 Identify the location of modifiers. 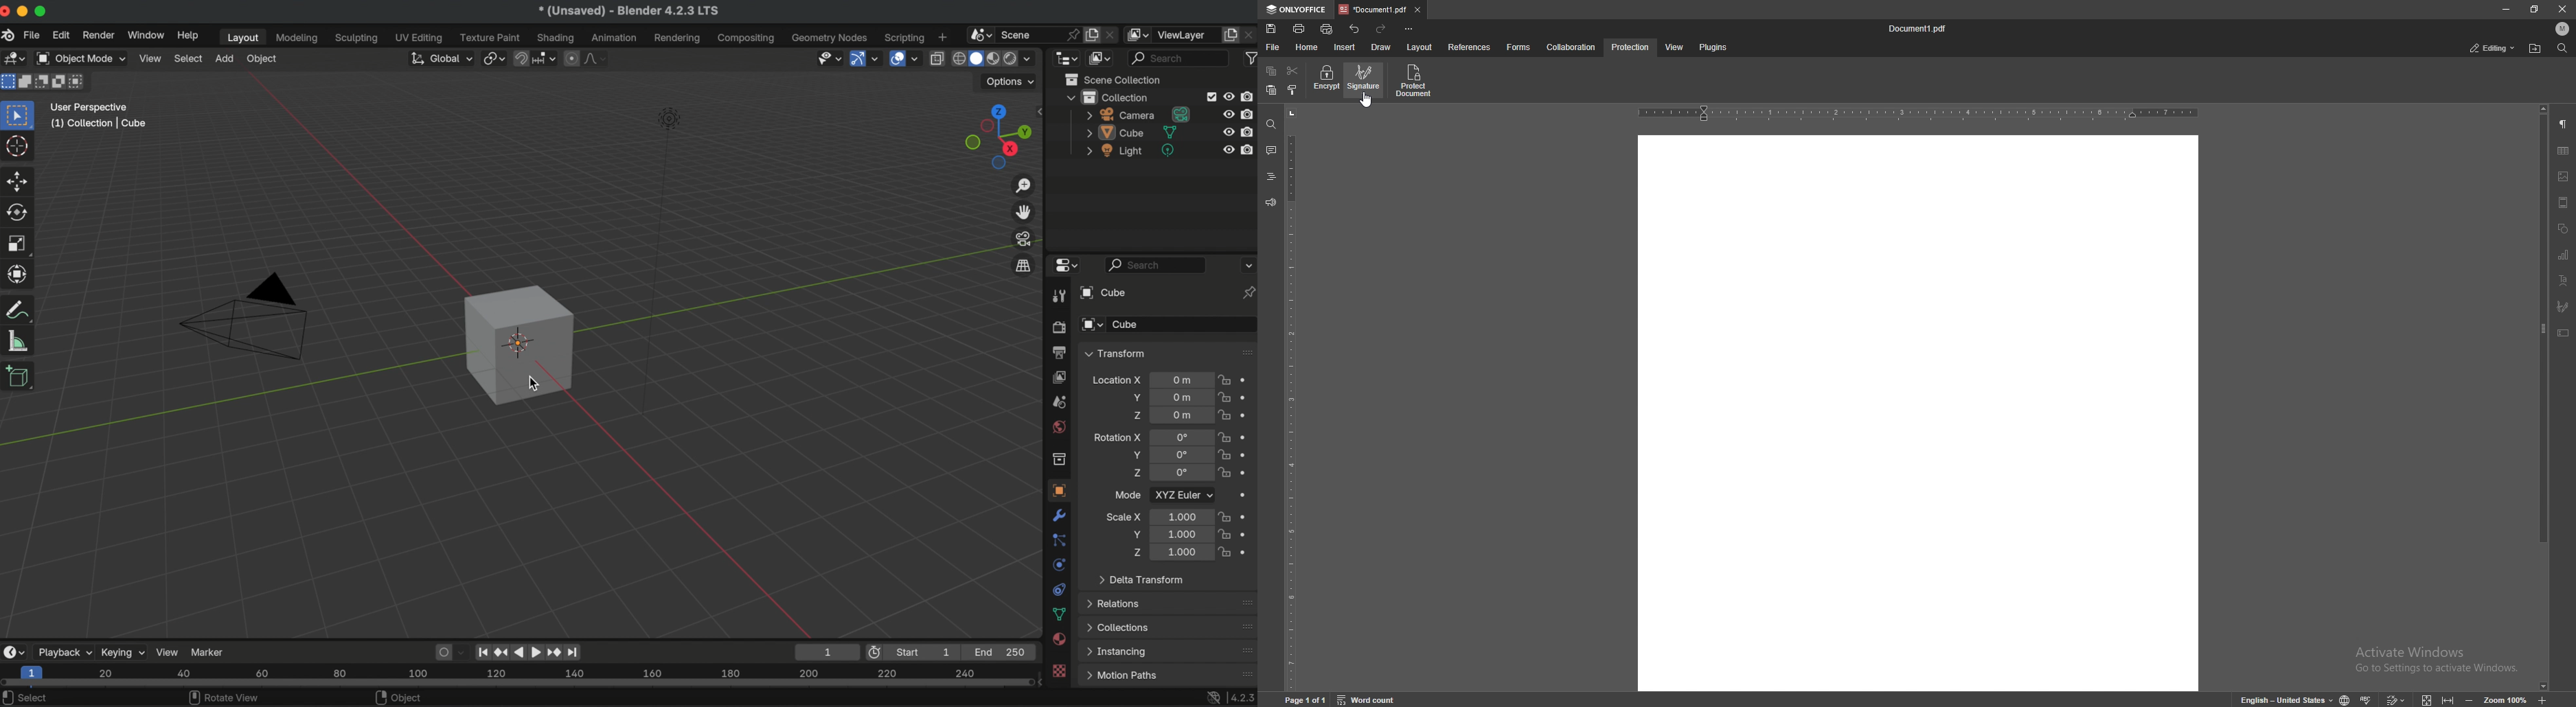
(1060, 515).